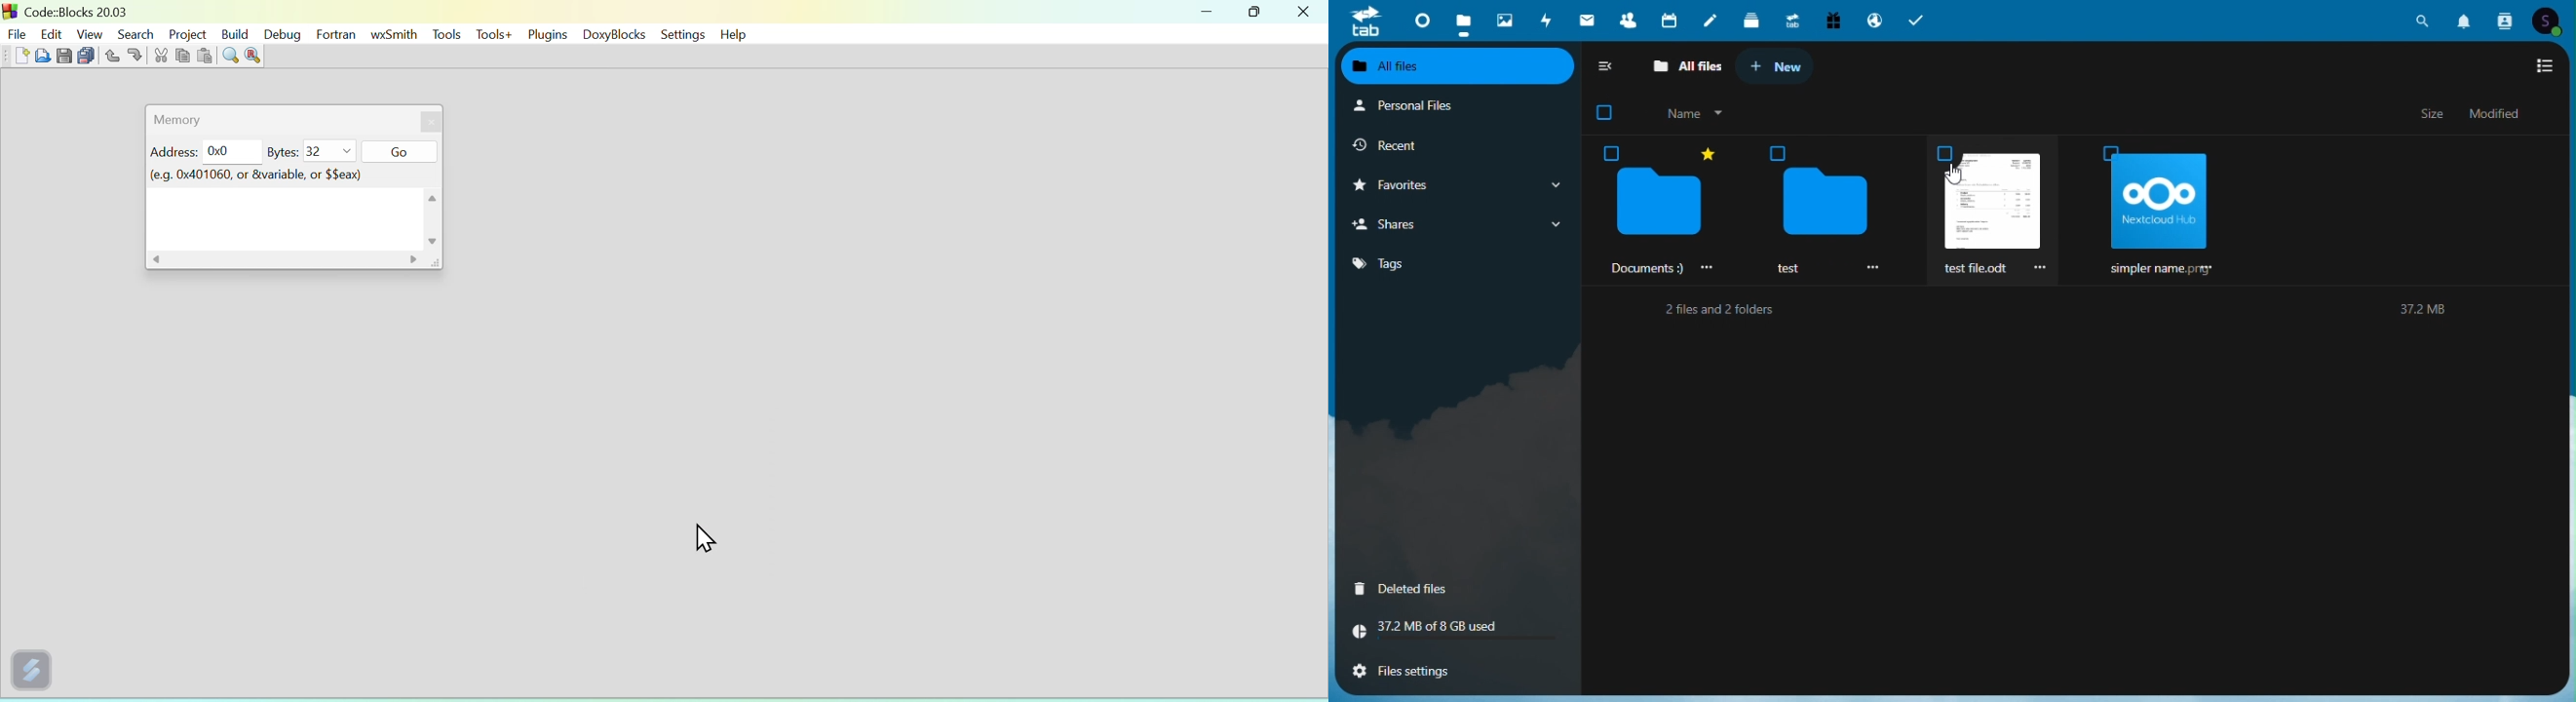 The height and width of the screenshot is (728, 2576). Describe the element at coordinates (611, 34) in the screenshot. I see `DoxyBlocks` at that location.